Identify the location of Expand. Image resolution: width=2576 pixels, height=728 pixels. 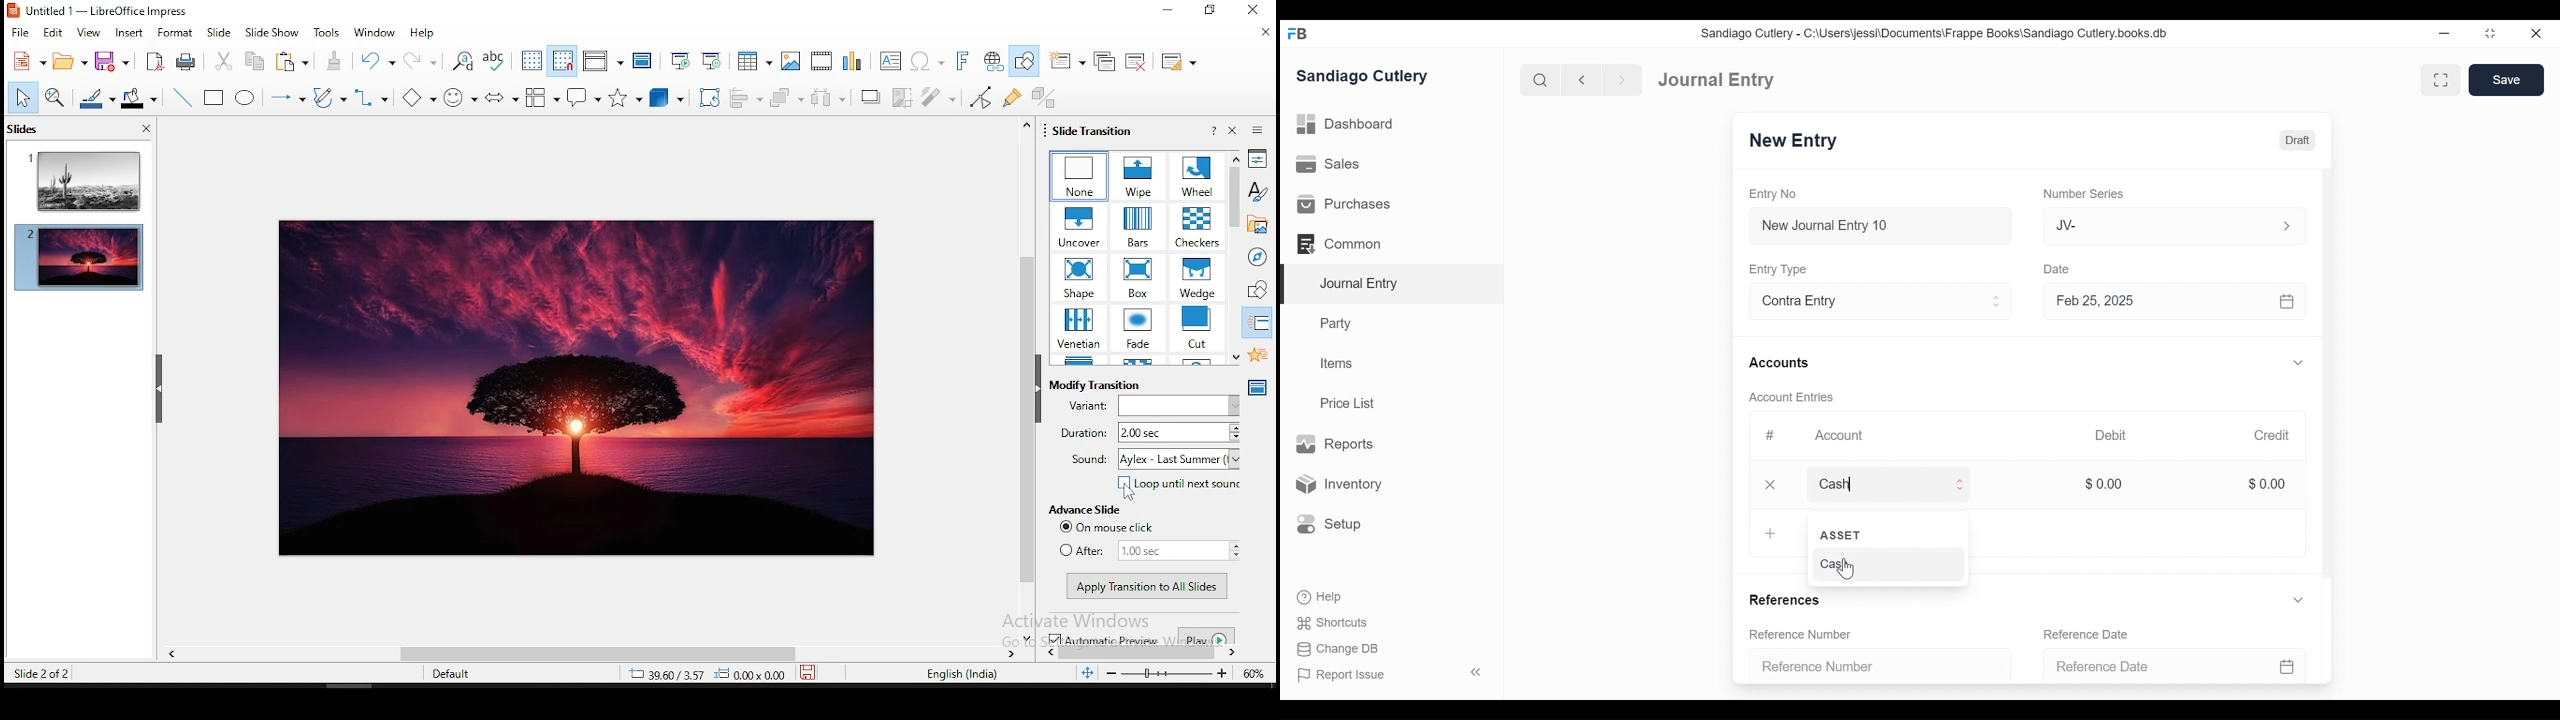
(1997, 303).